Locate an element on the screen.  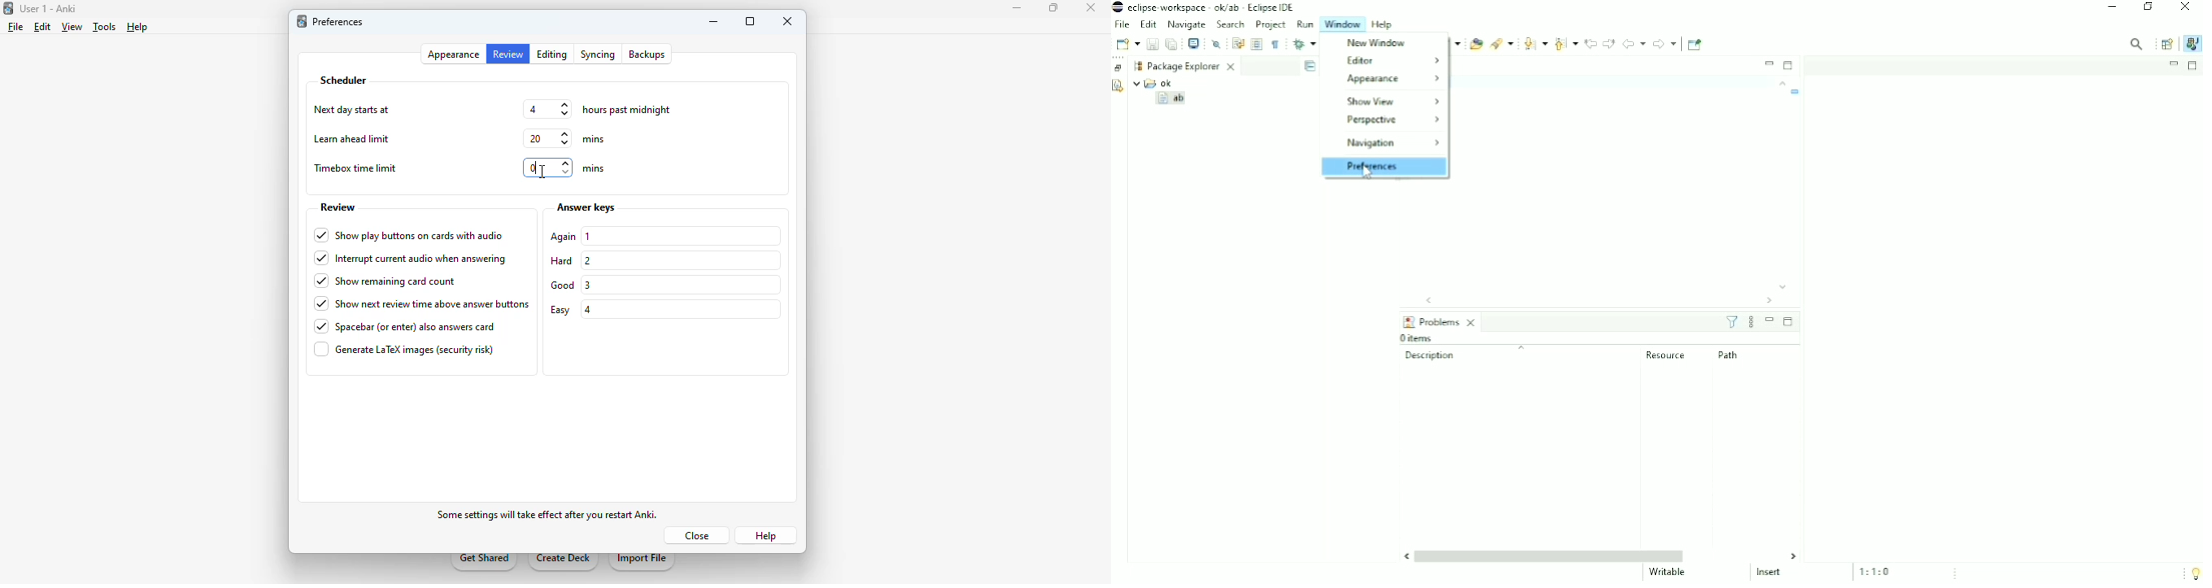
logo is located at coordinates (7, 8).